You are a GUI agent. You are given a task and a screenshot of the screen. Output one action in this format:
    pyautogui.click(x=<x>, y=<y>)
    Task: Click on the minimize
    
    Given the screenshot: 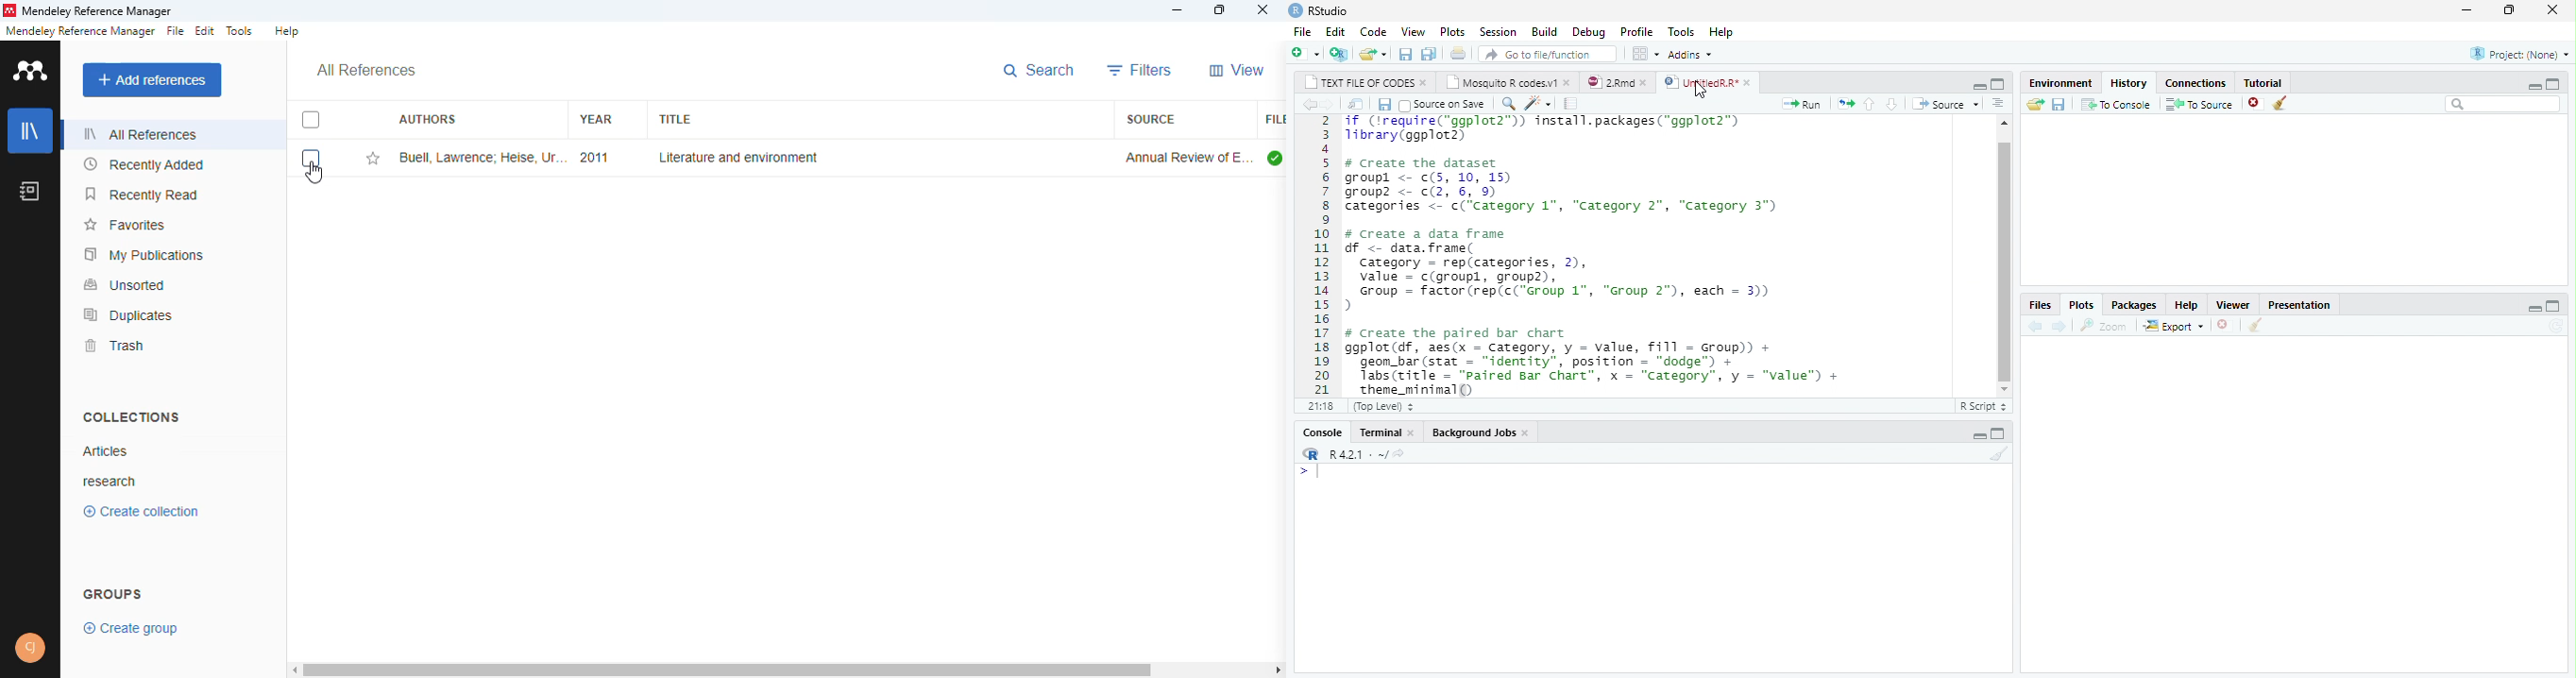 What is the action you would take?
    pyautogui.click(x=2536, y=308)
    